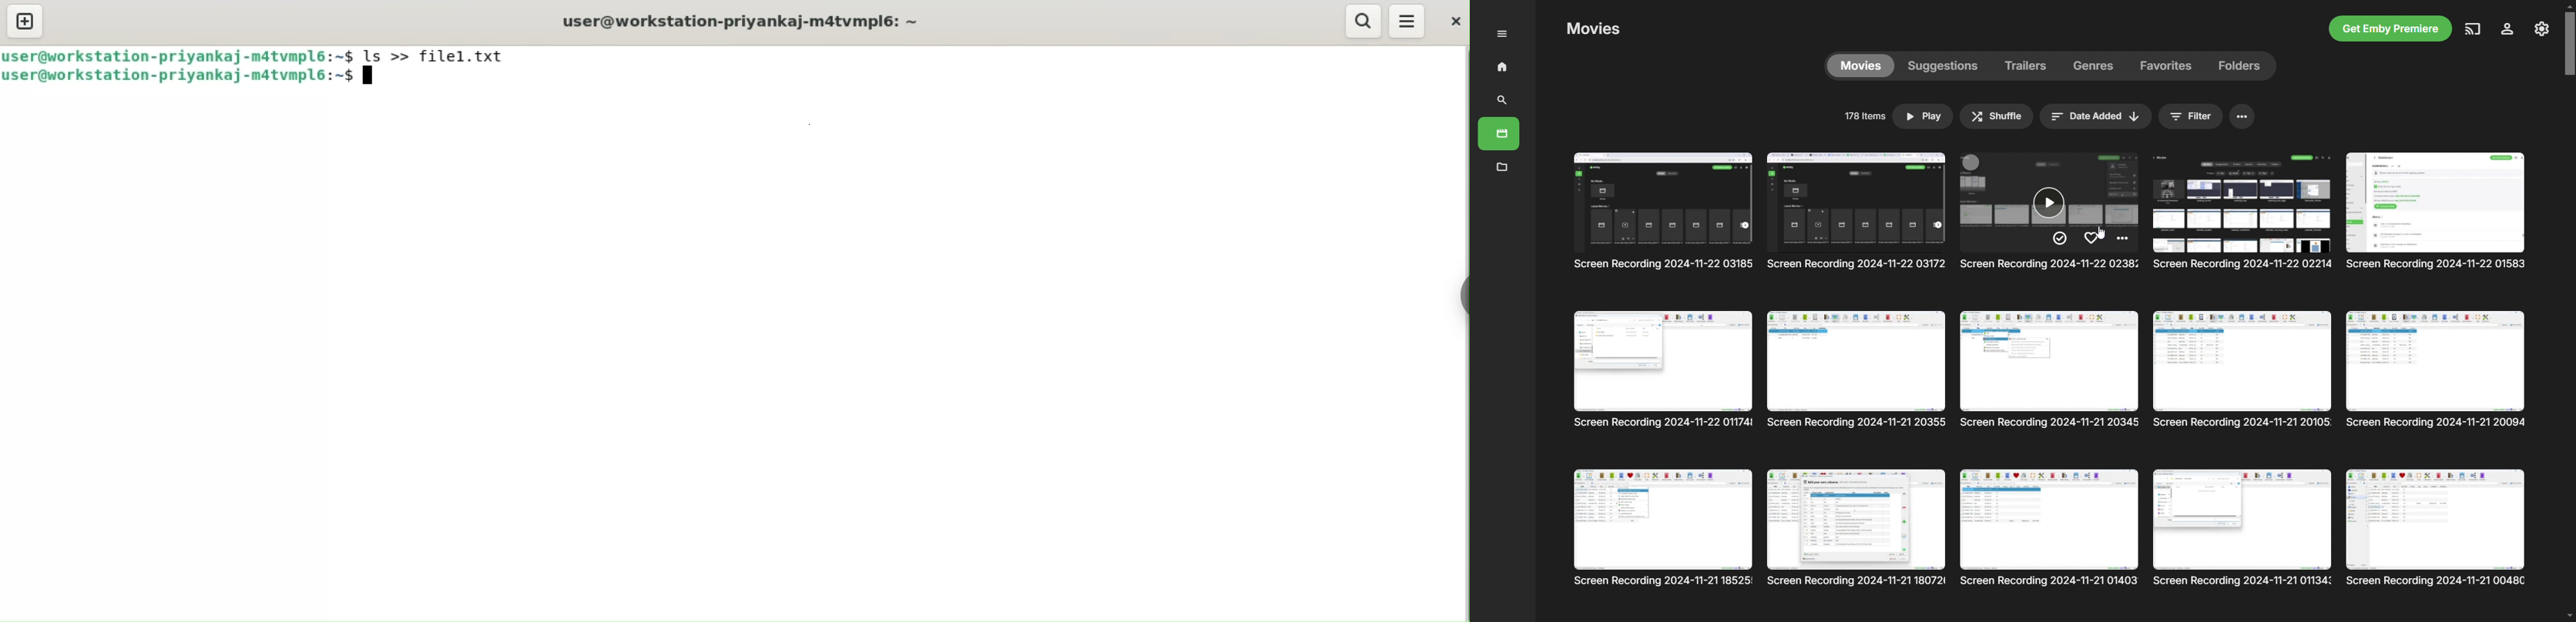 The width and height of the screenshot is (2576, 644). What do you see at coordinates (1407, 19) in the screenshot?
I see `menu` at bounding box center [1407, 19].